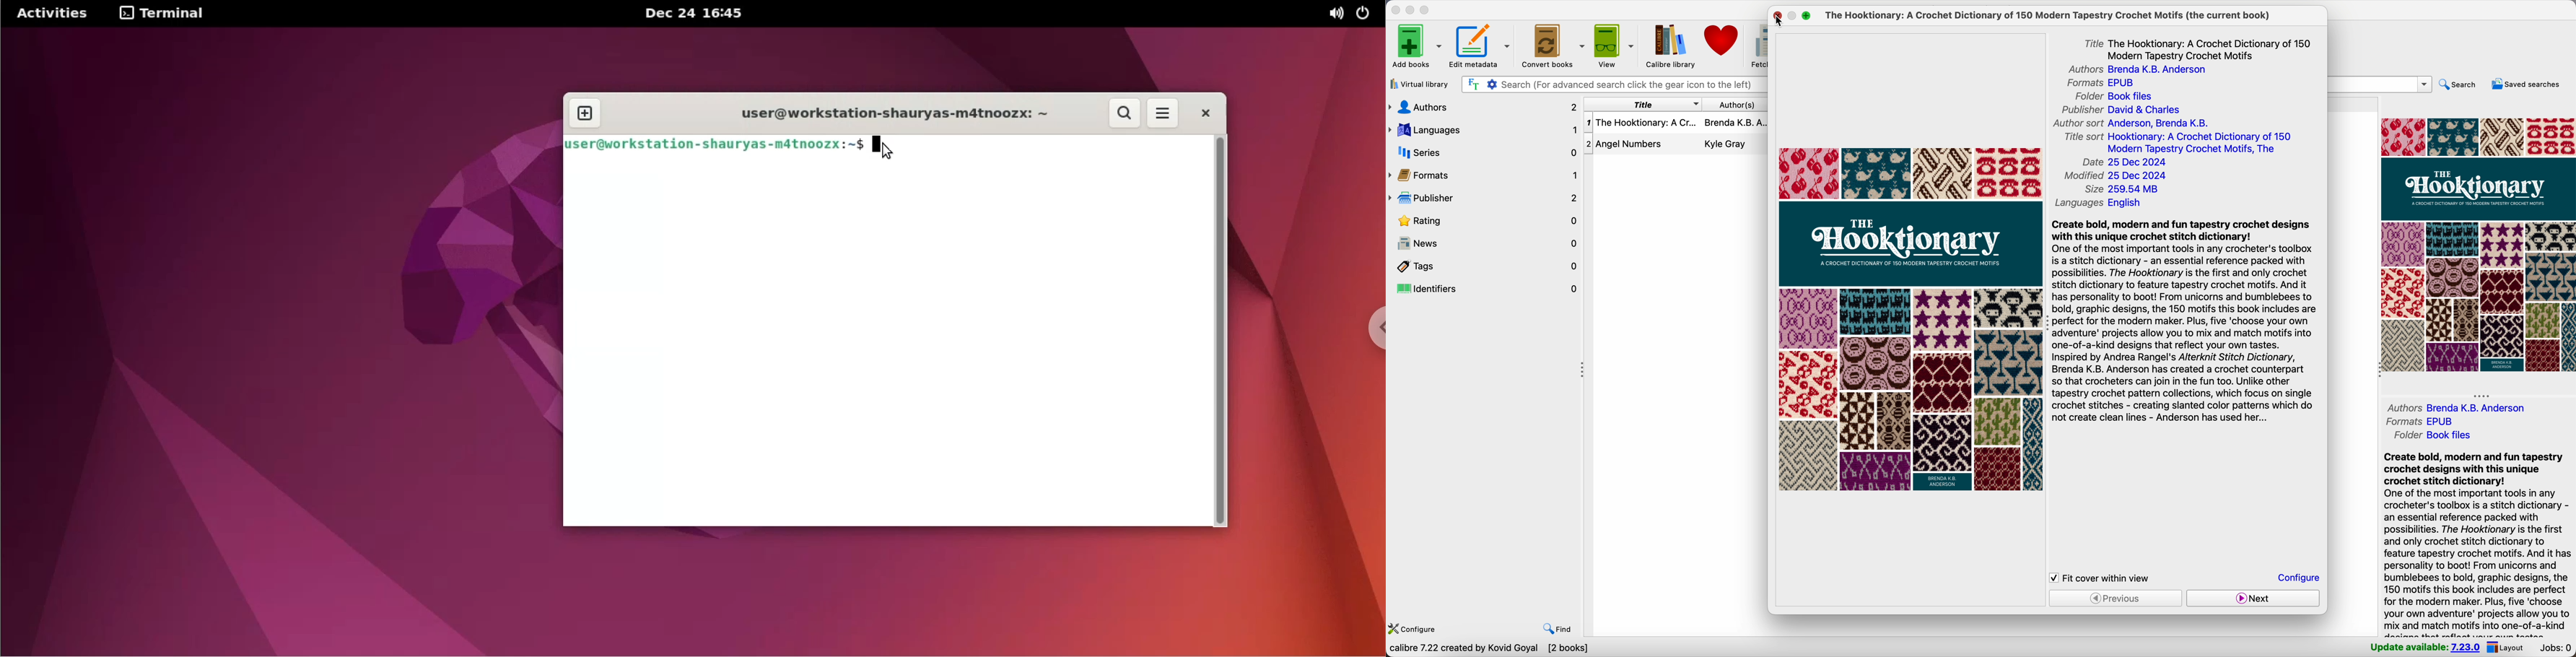  Describe the element at coordinates (2101, 204) in the screenshot. I see `languages` at that location.